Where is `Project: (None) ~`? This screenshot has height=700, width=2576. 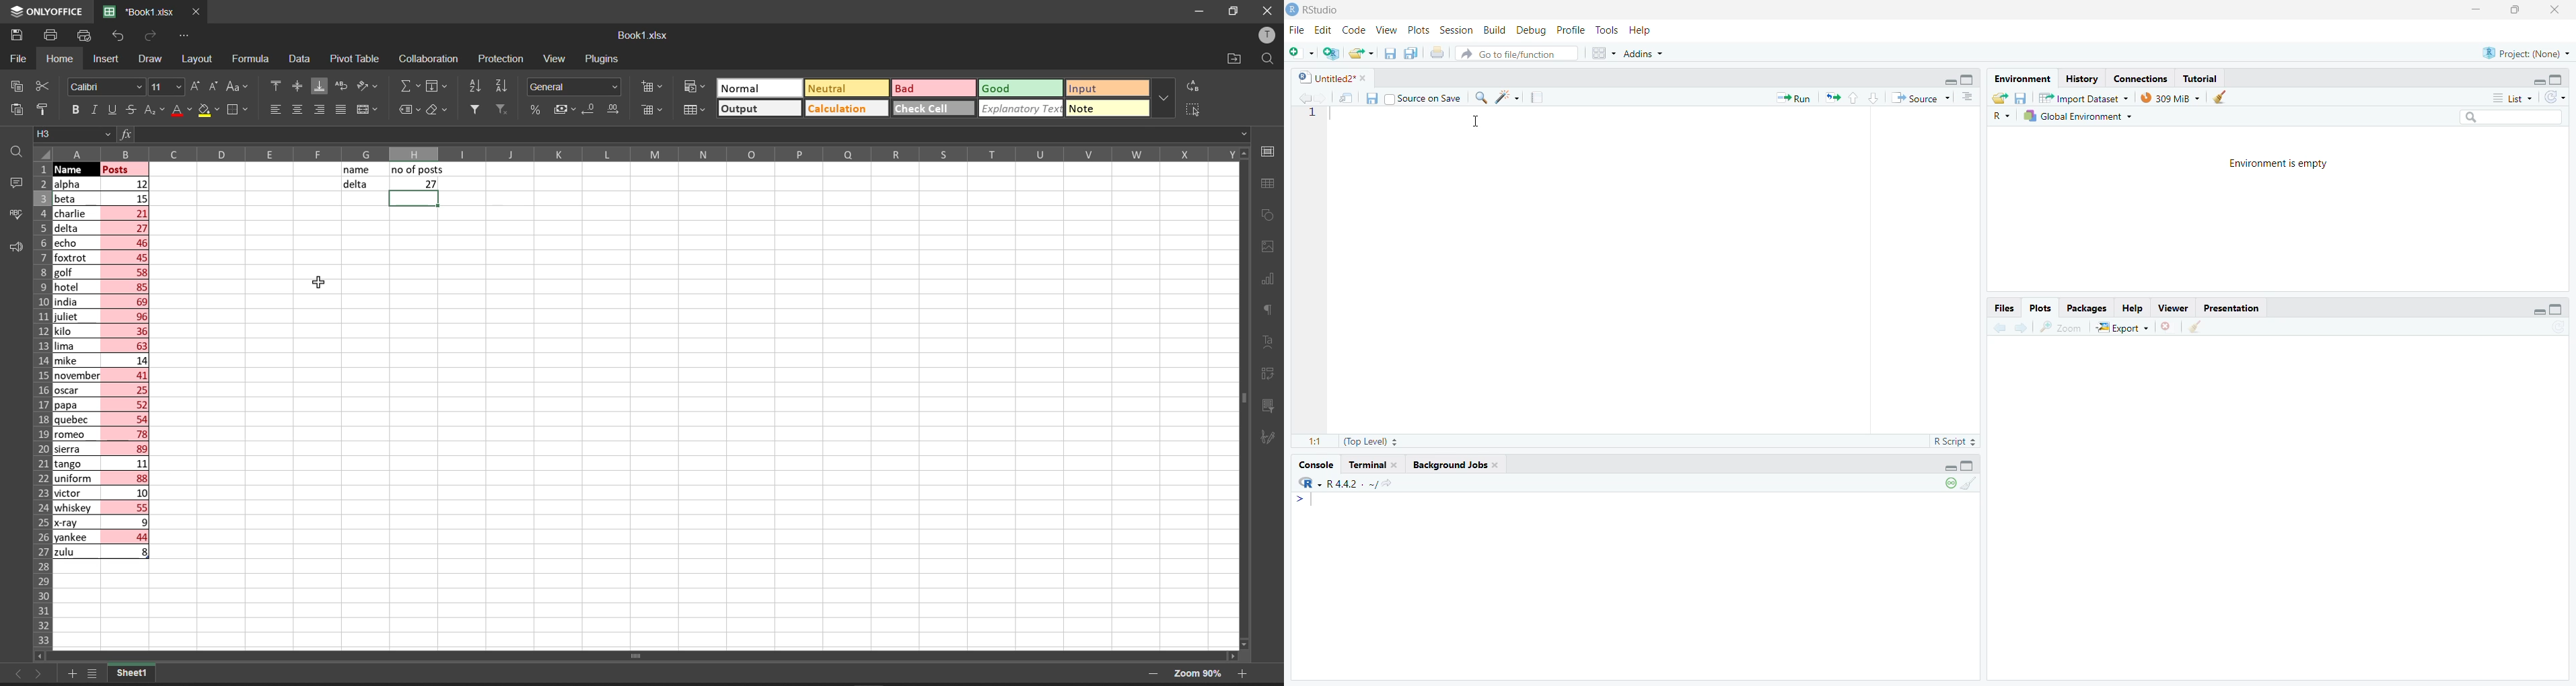 Project: (None) ~ is located at coordinates (2526, 52).